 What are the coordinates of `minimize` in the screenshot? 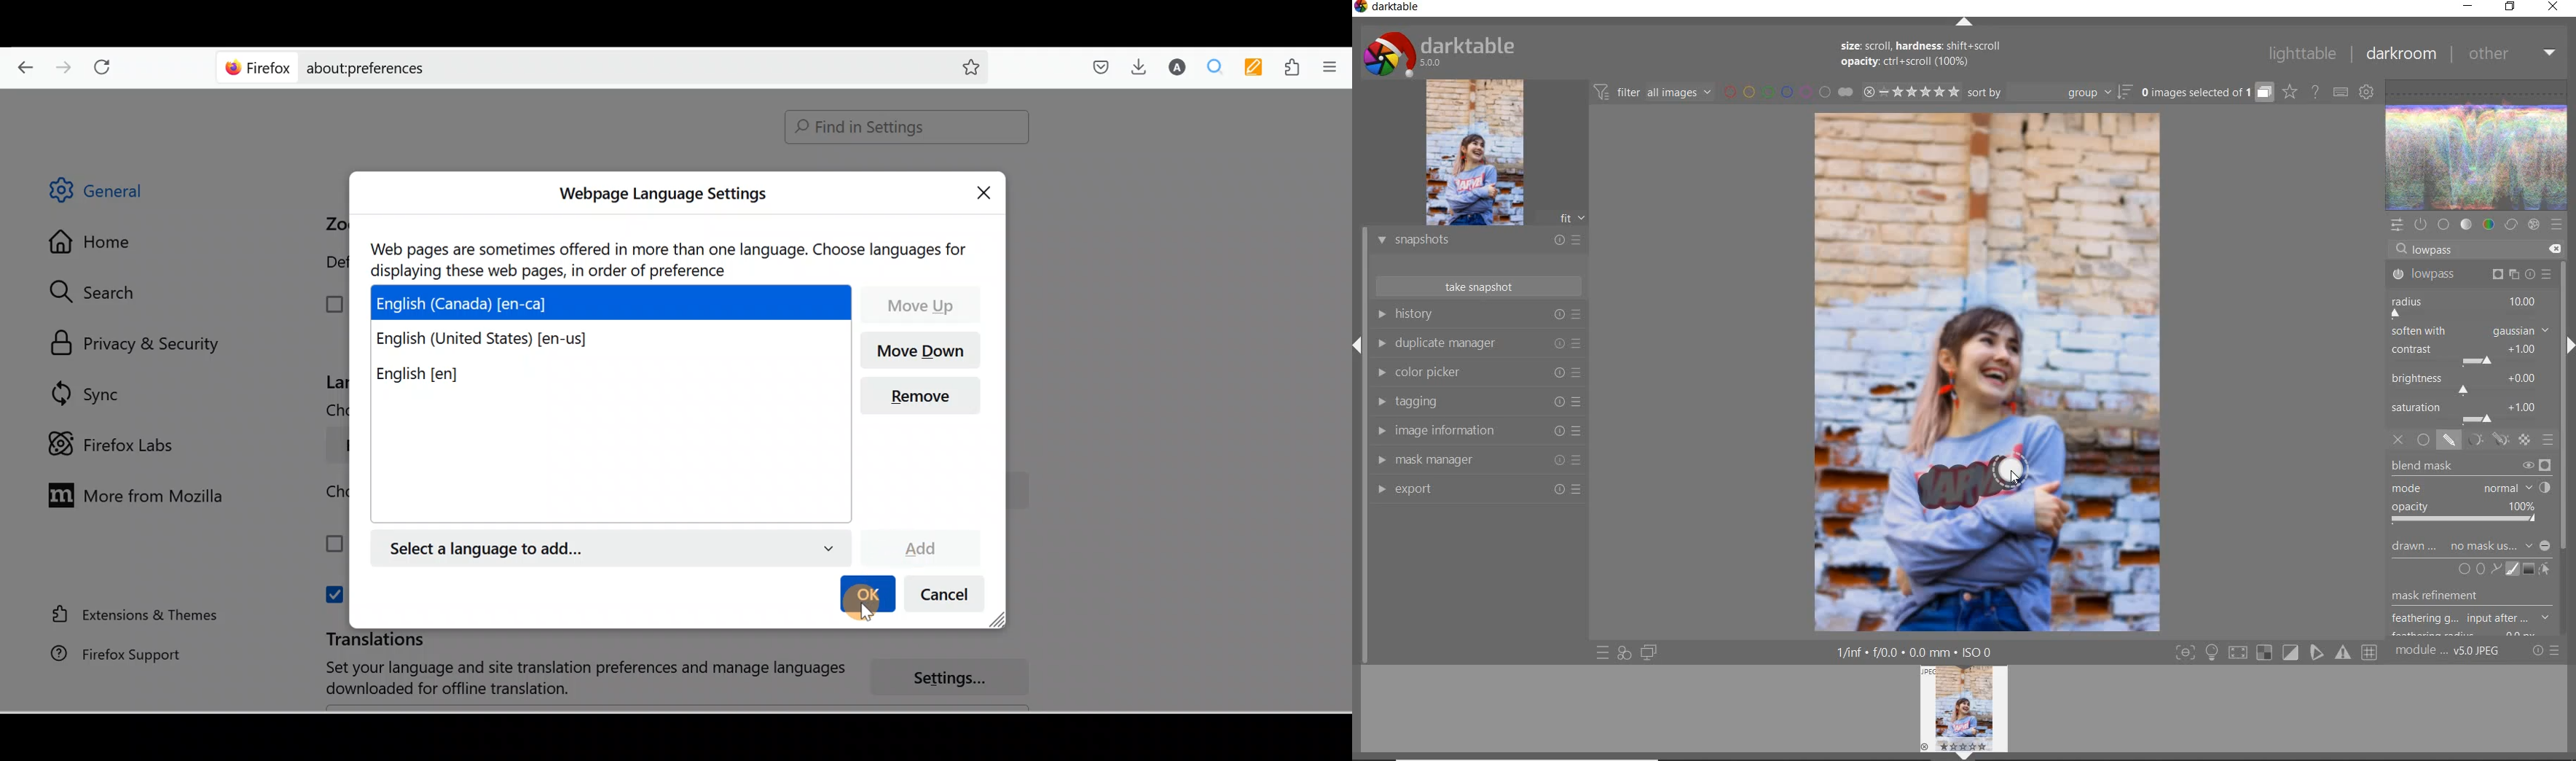 It's located at (2469, 7).